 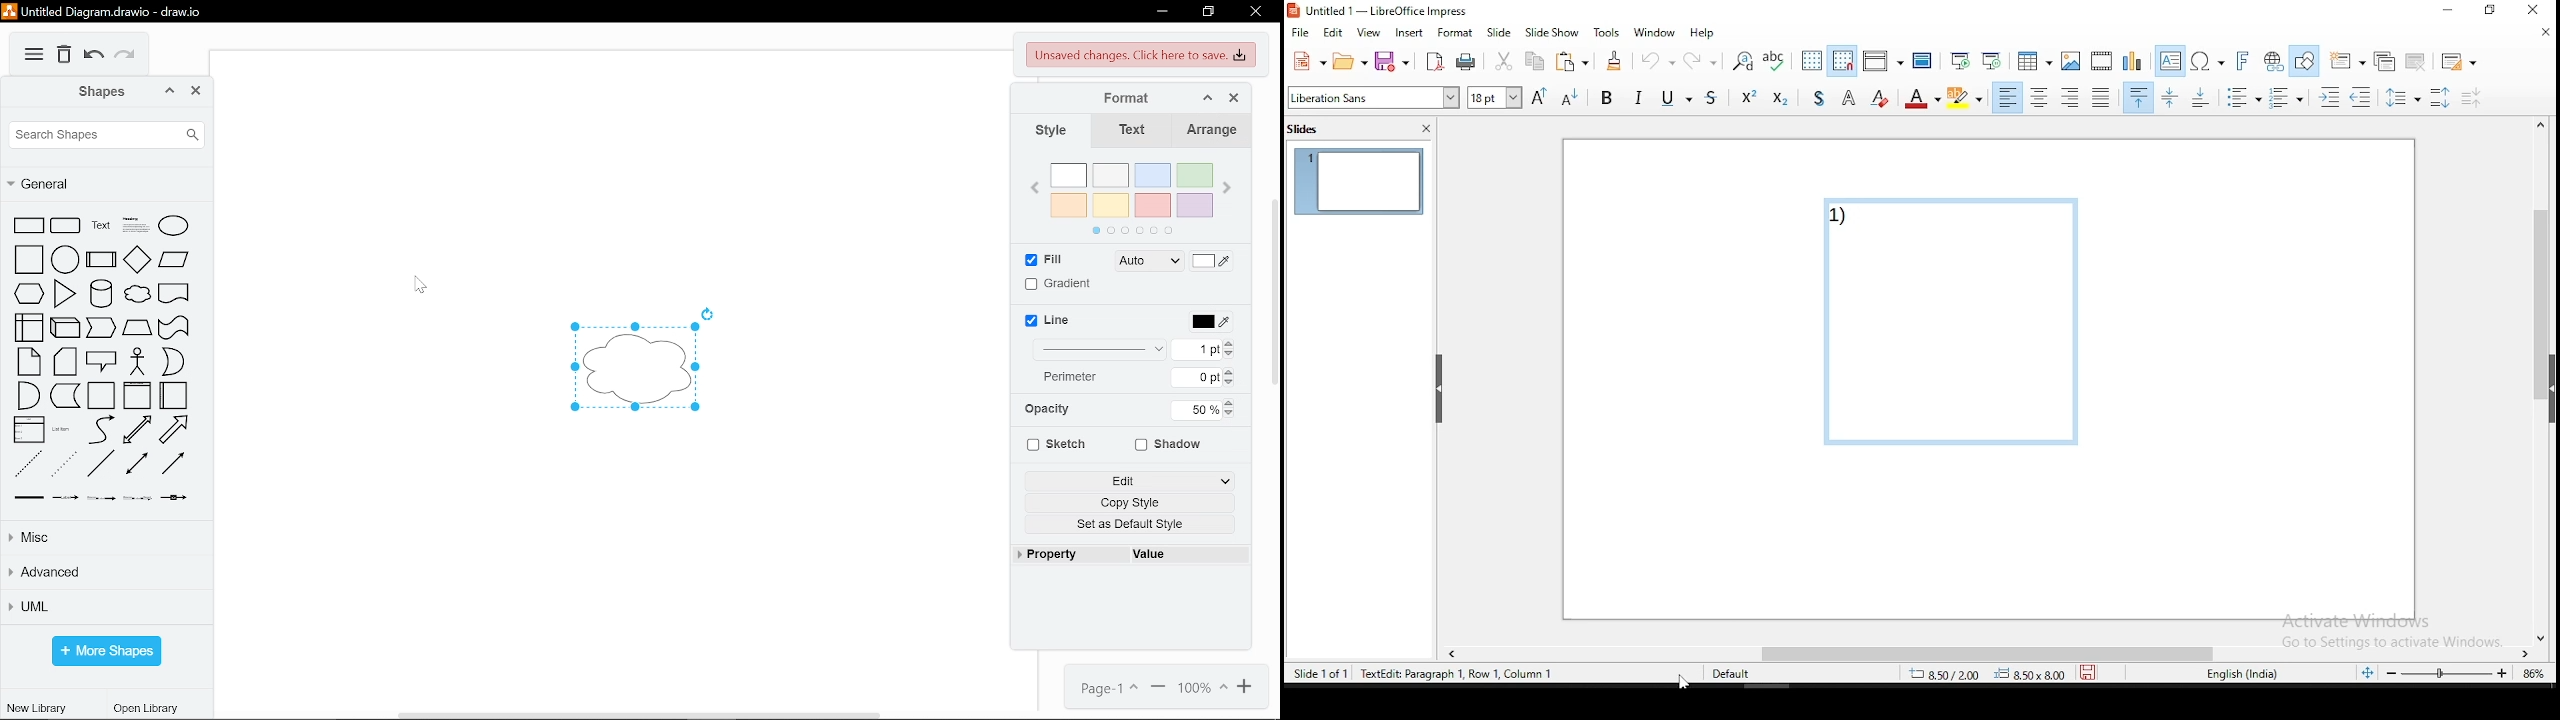 What do you see at coordinates (1110, 205) in the screenshot?
I see `yellow` at bounding box center [1110, 205].